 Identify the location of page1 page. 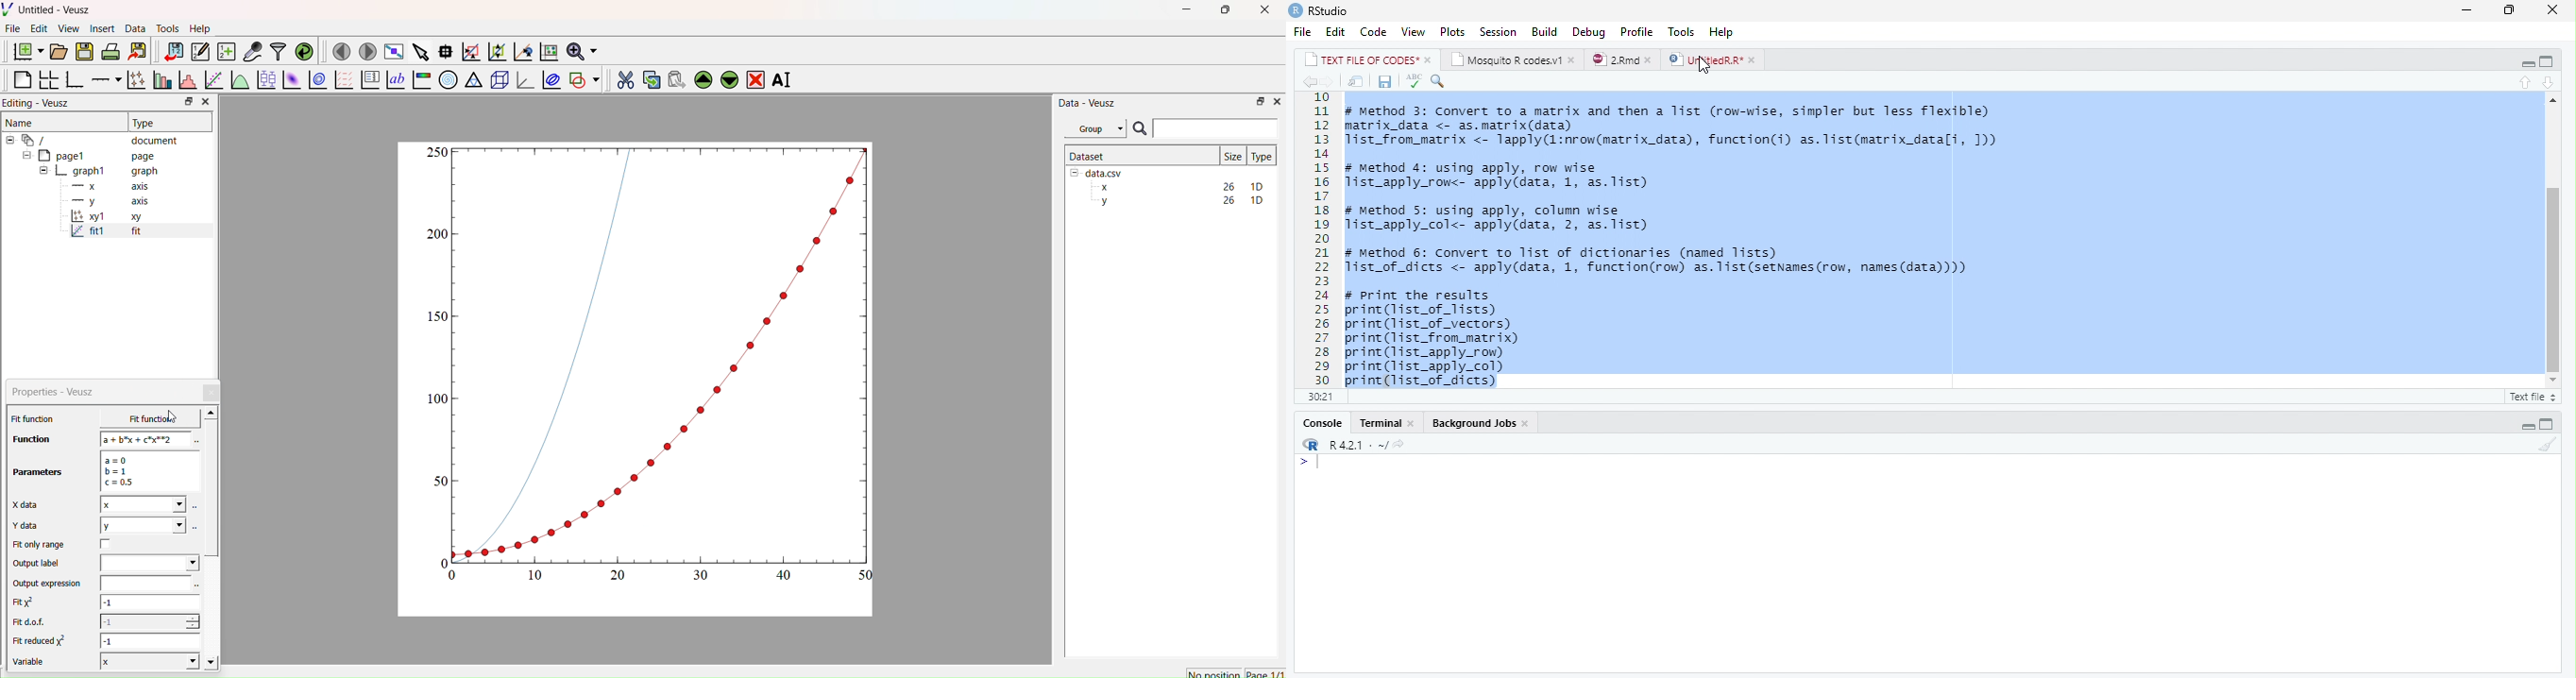
(89, 155).